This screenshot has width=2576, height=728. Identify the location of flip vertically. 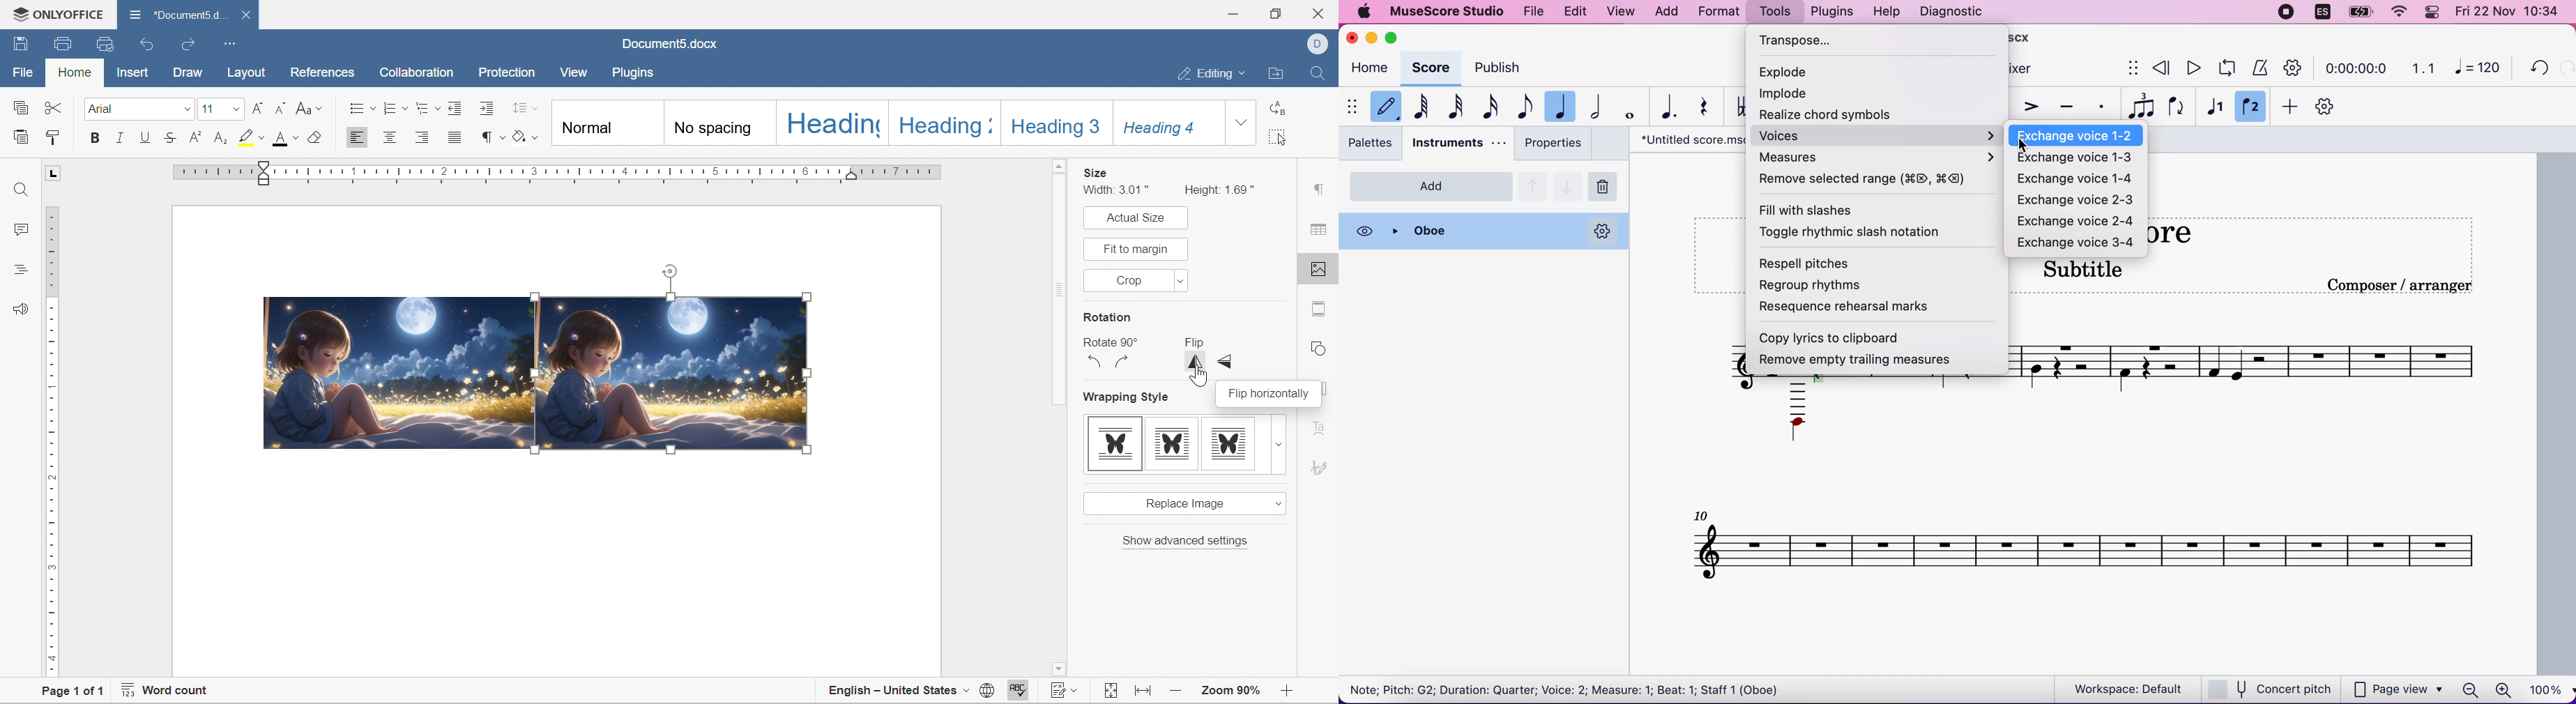
(1196, 362).